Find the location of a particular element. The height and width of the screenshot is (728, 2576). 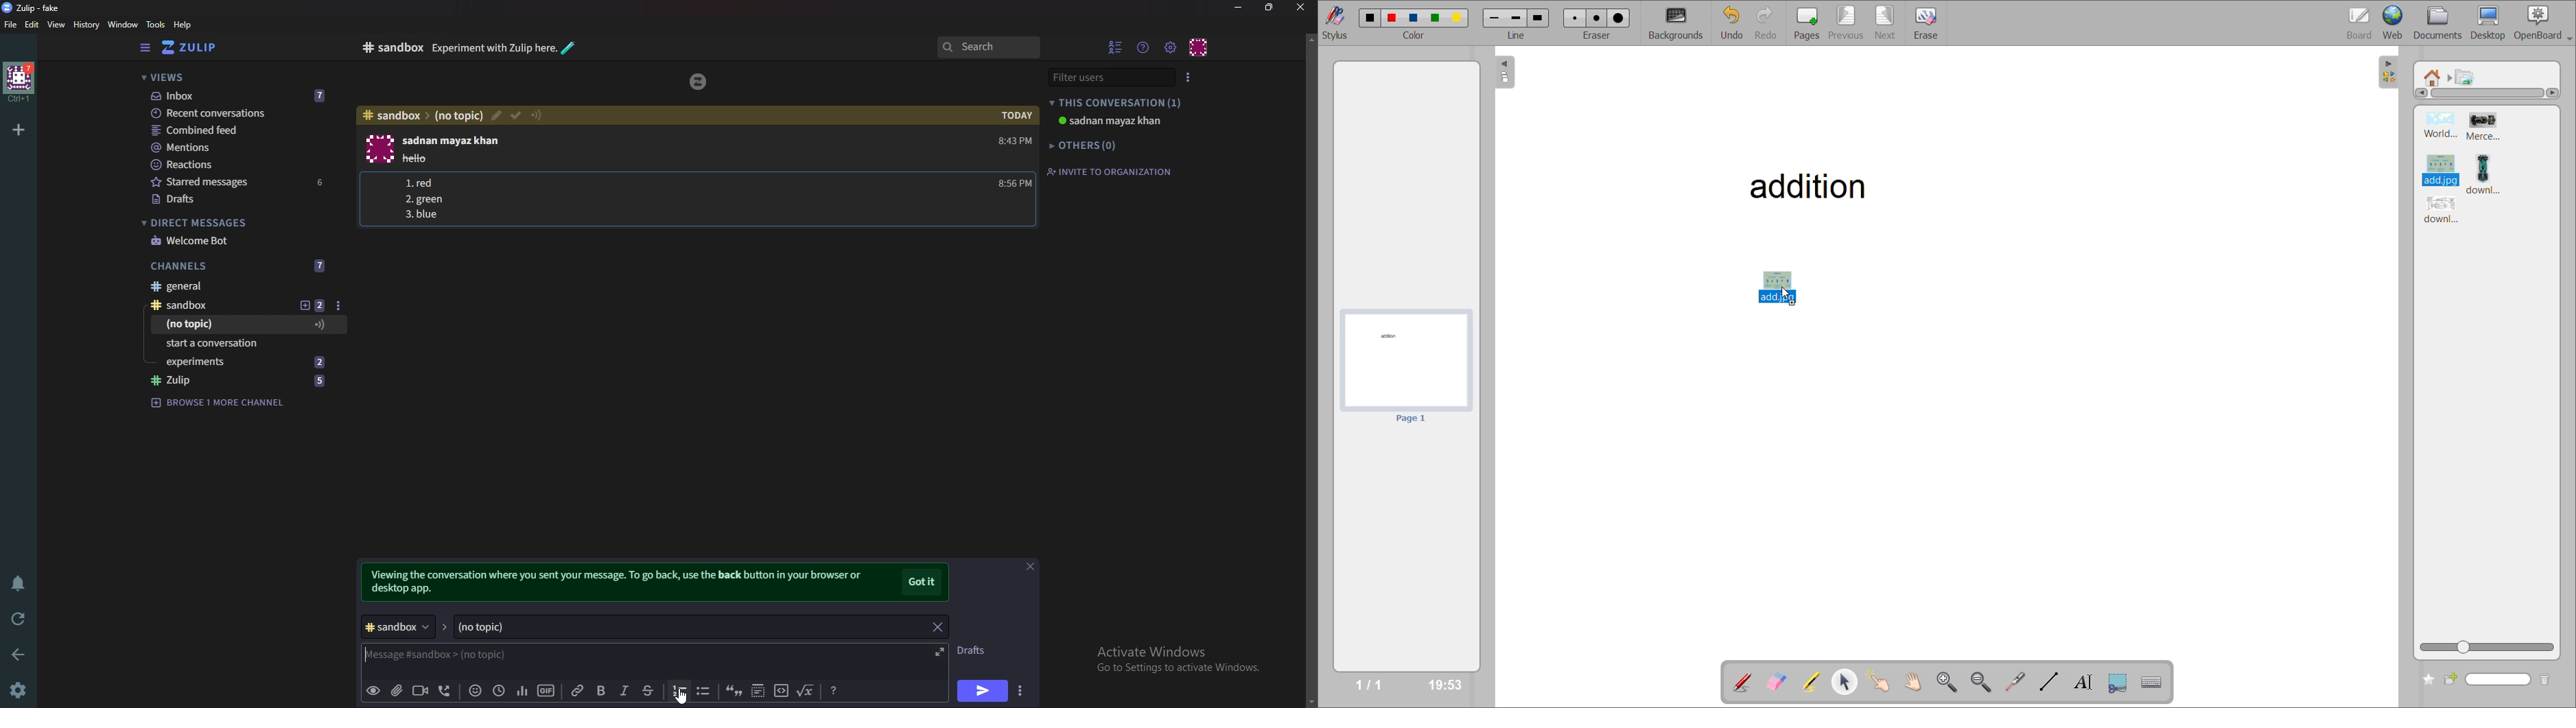

Mark as resolved is located at coordinates (515, 115).